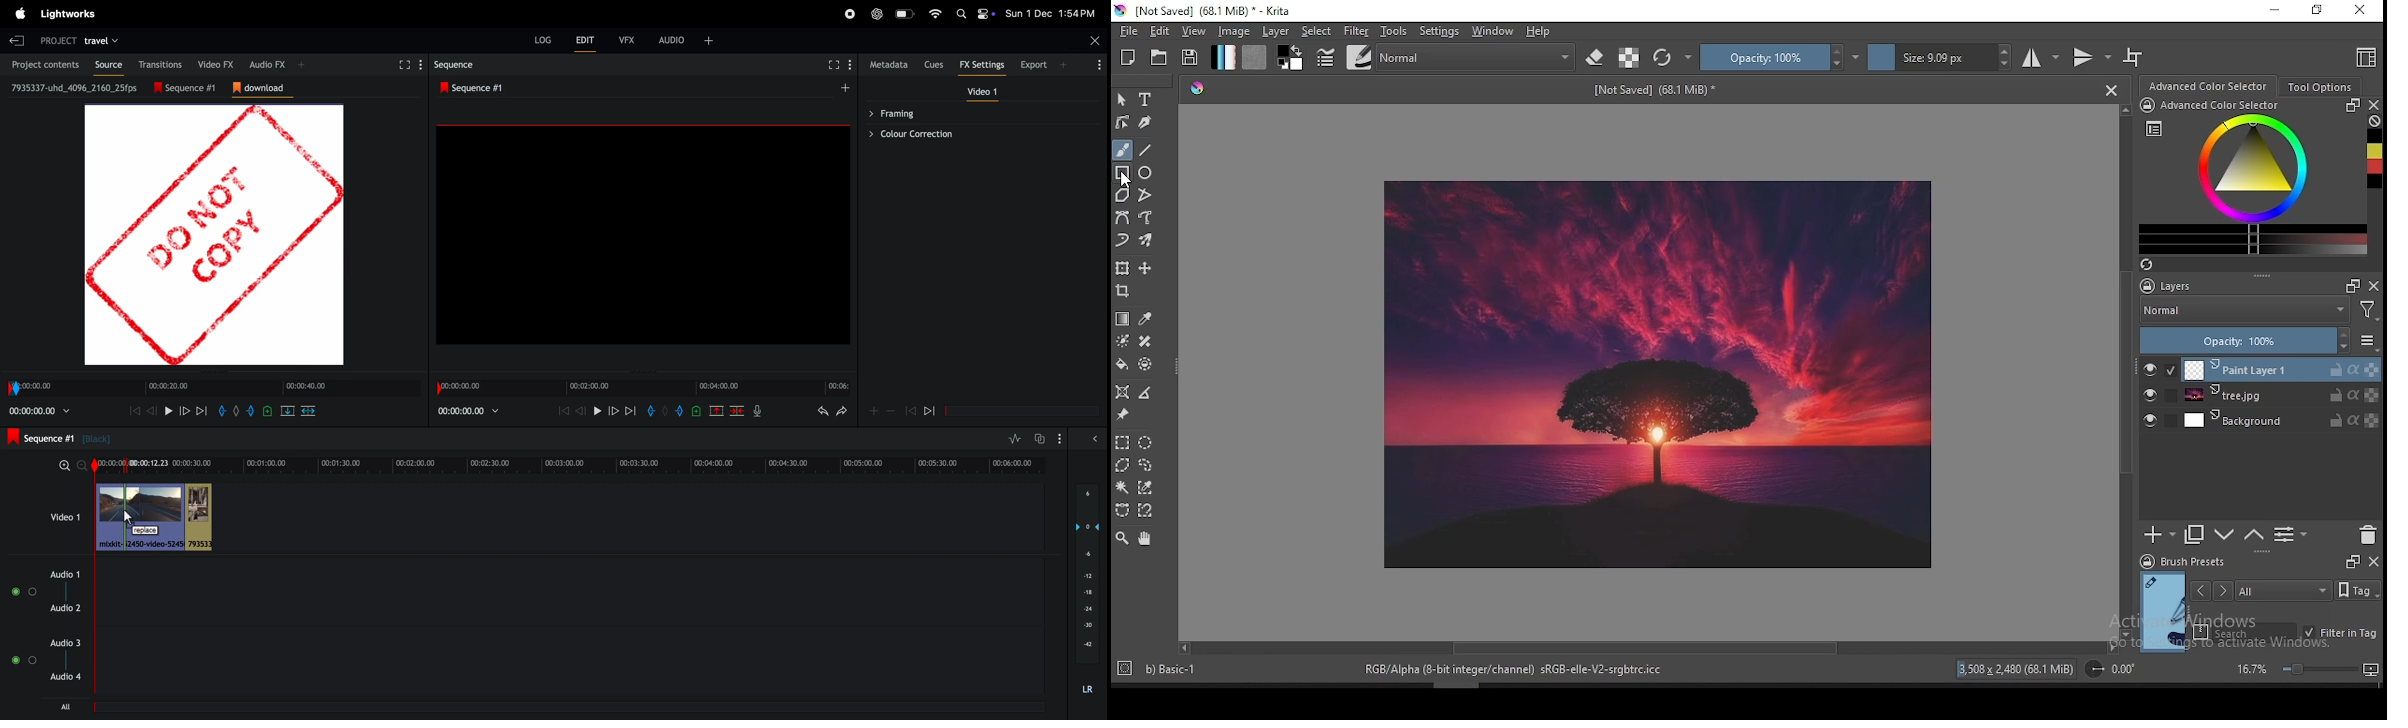 This screenshot has height=728, width=2408. What do you see at coordinates (929, 410) in the screenshot?
I see `rewind` at bounding box center [929, 410].